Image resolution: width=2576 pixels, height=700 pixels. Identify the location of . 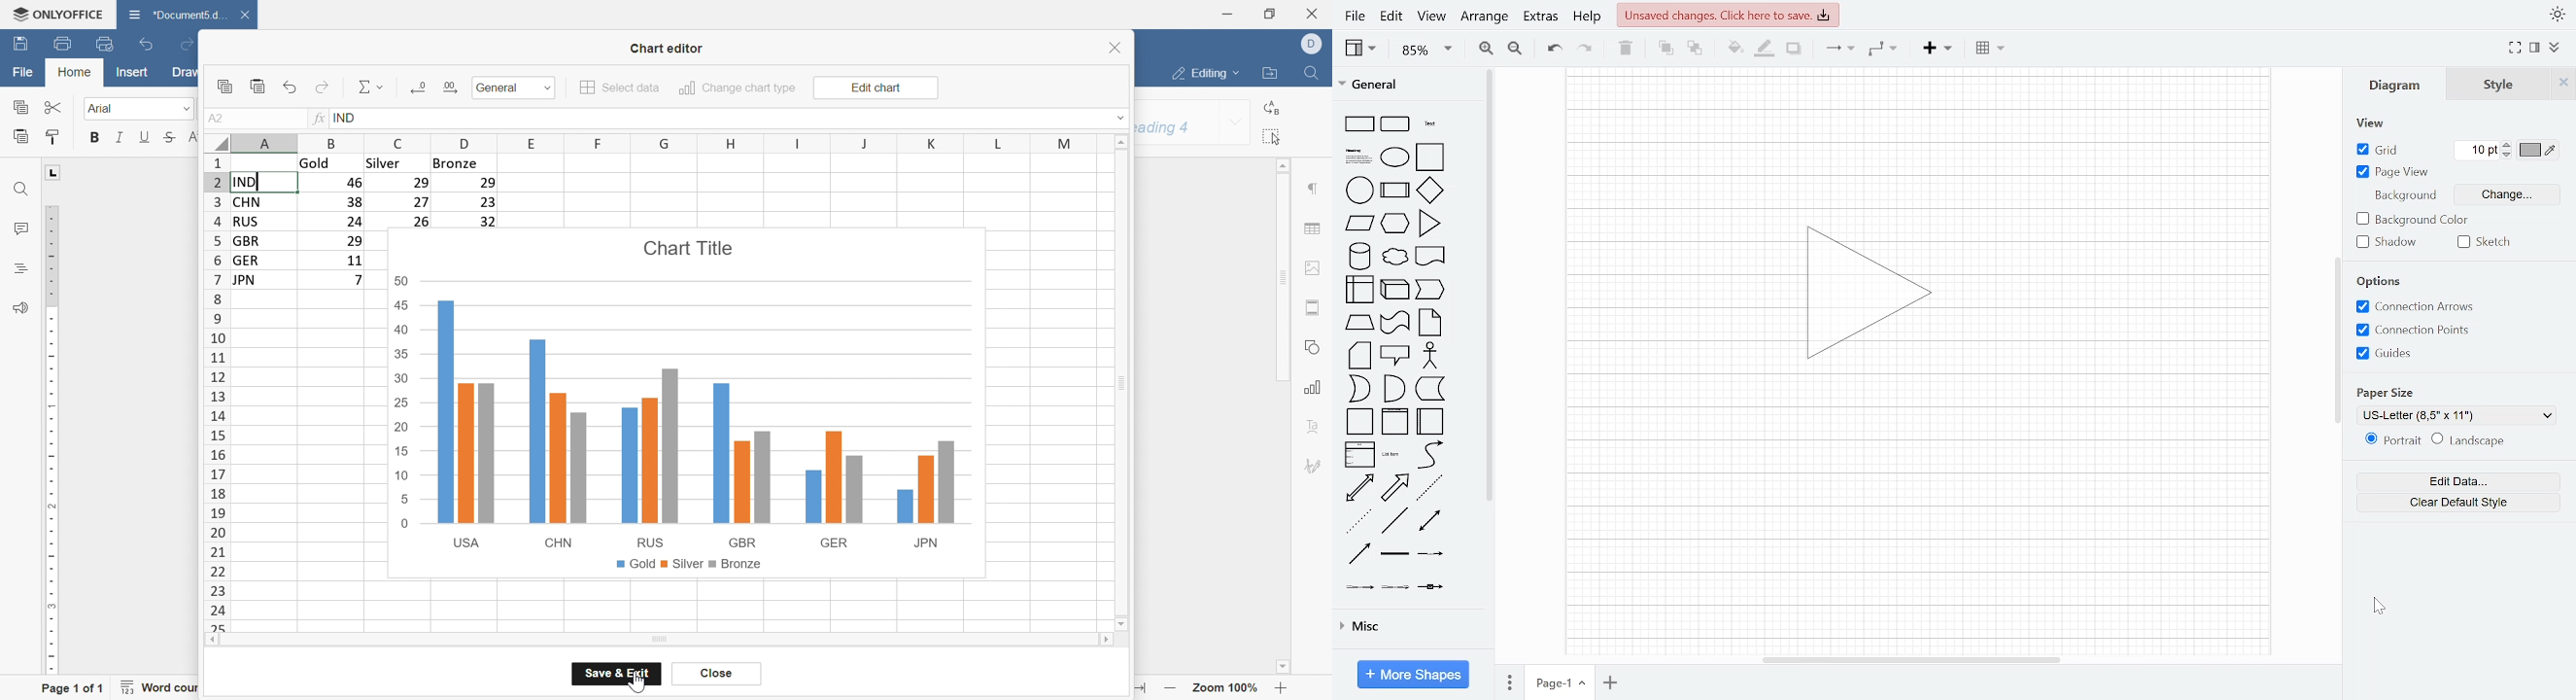
(2414, 331).